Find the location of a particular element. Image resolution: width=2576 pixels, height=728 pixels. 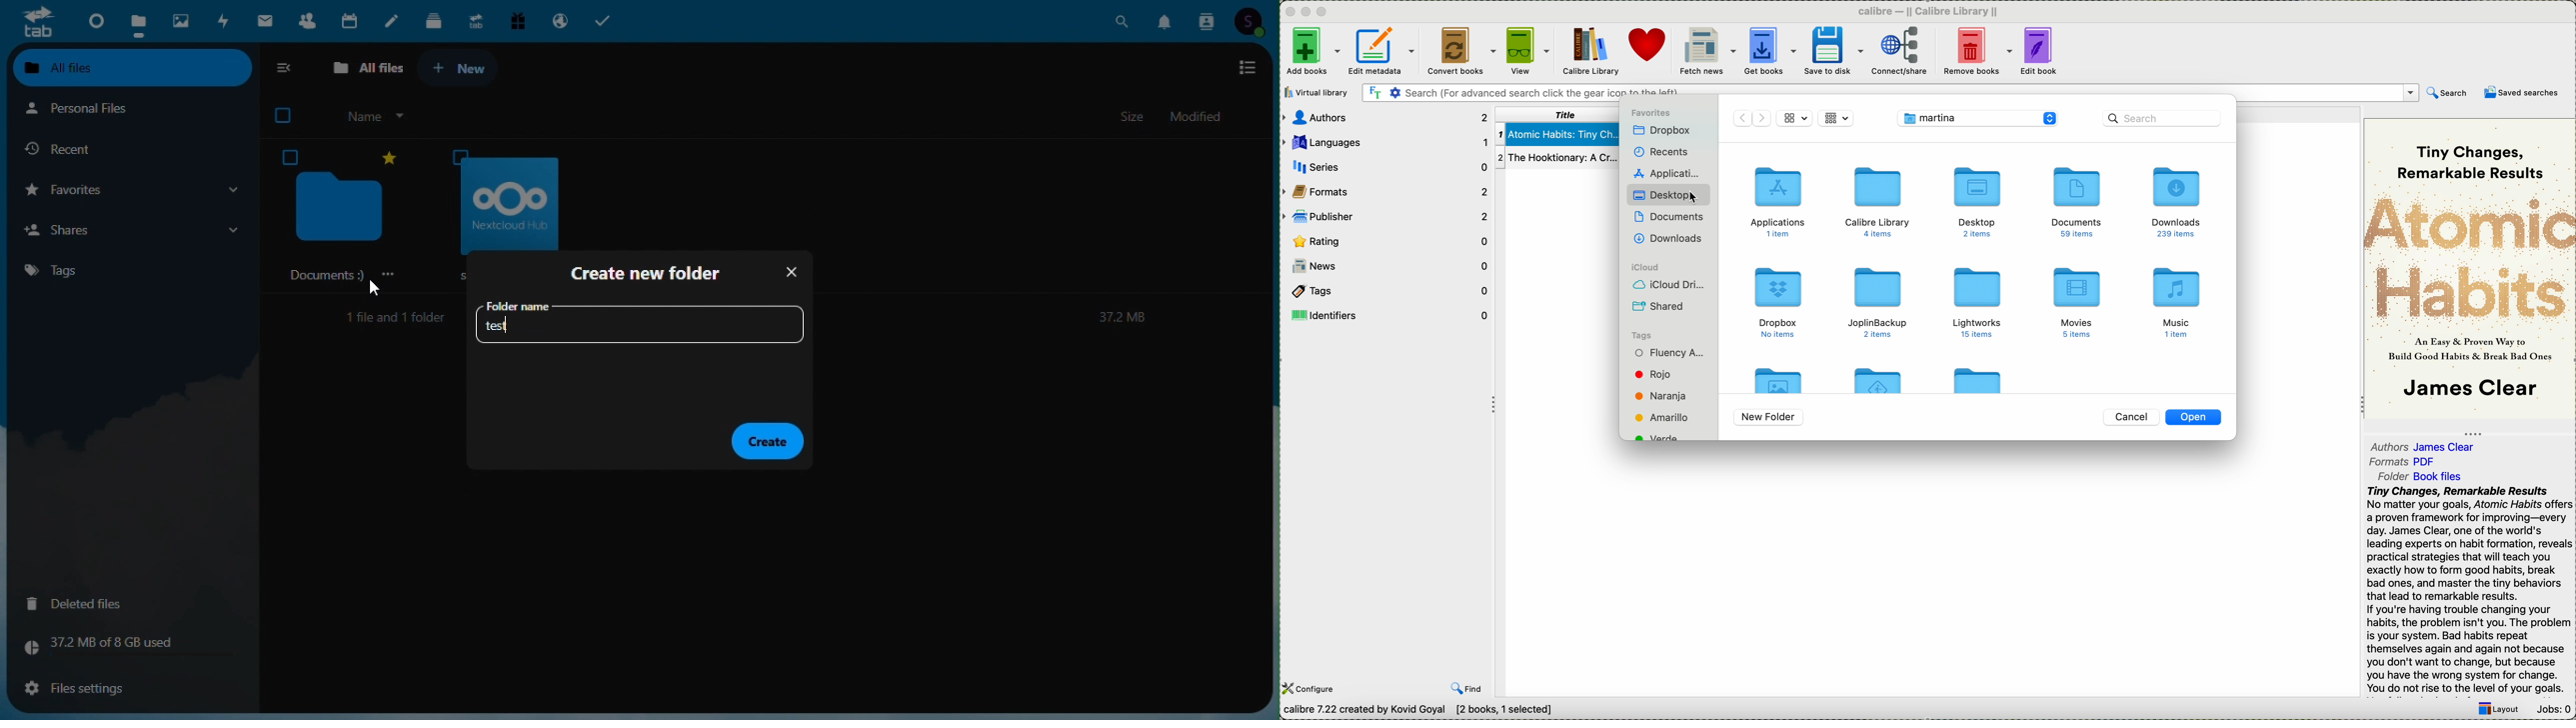

Personal files is located at coordinates (129, 108).